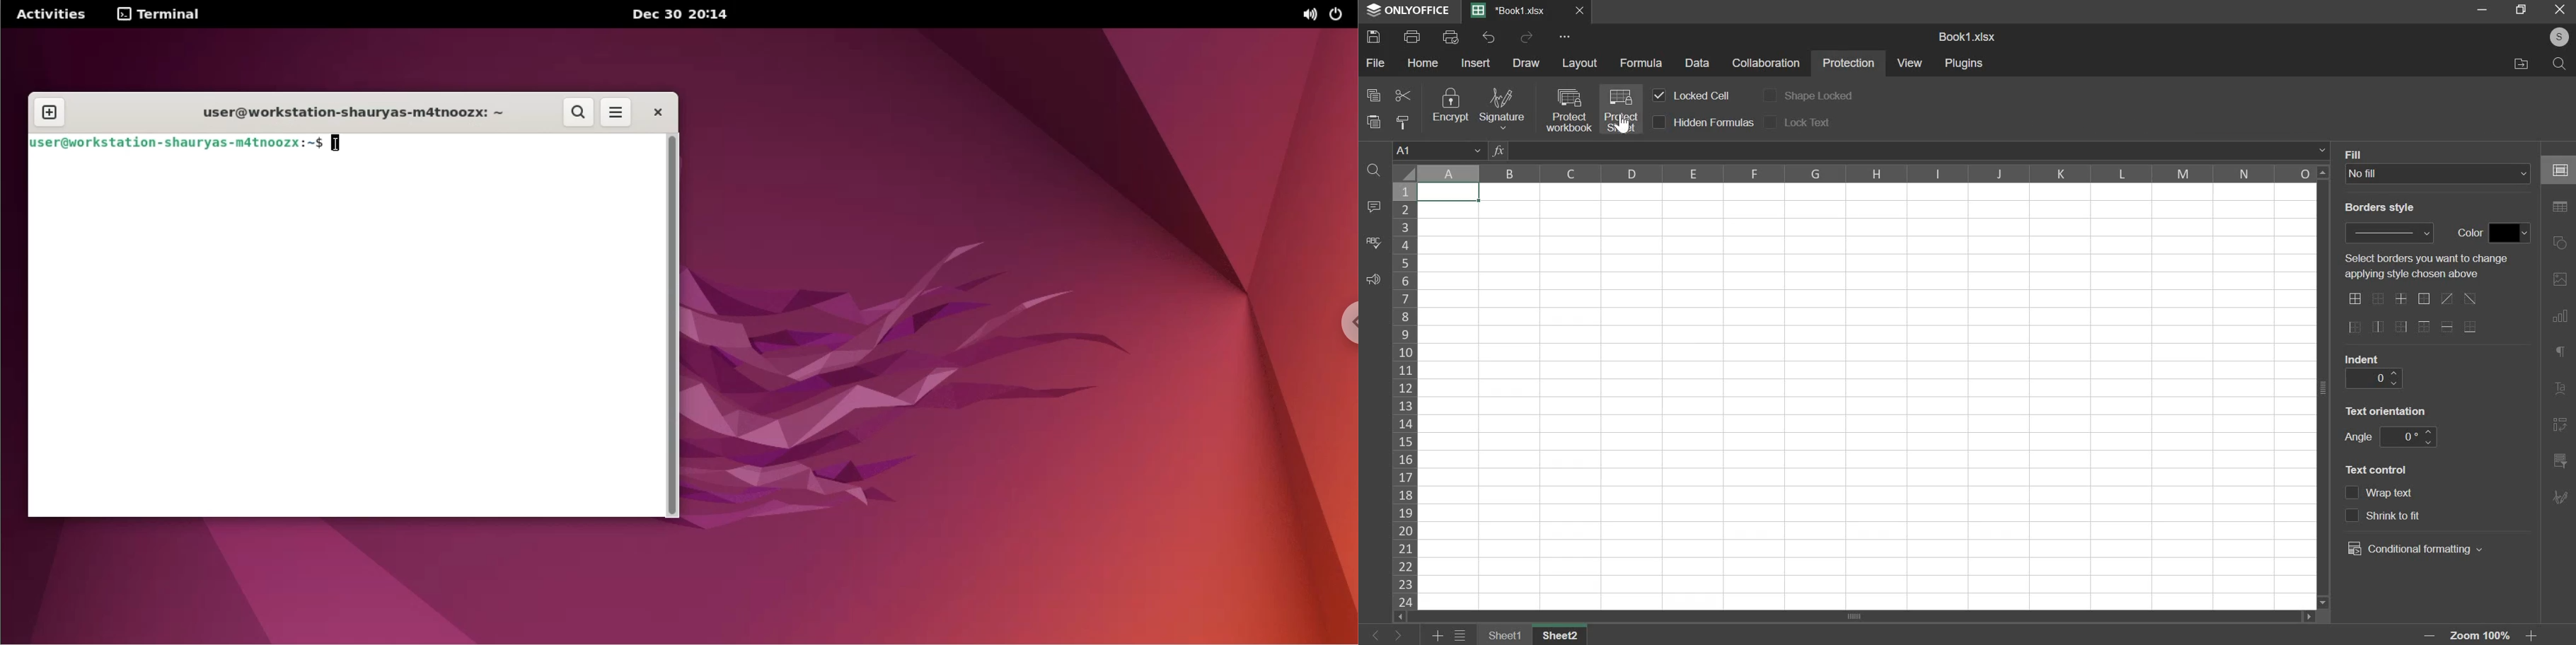  What do you see at coordinates (2423, 300) in the screenshot?
I see `border options` at bounding box center [2423, 300].